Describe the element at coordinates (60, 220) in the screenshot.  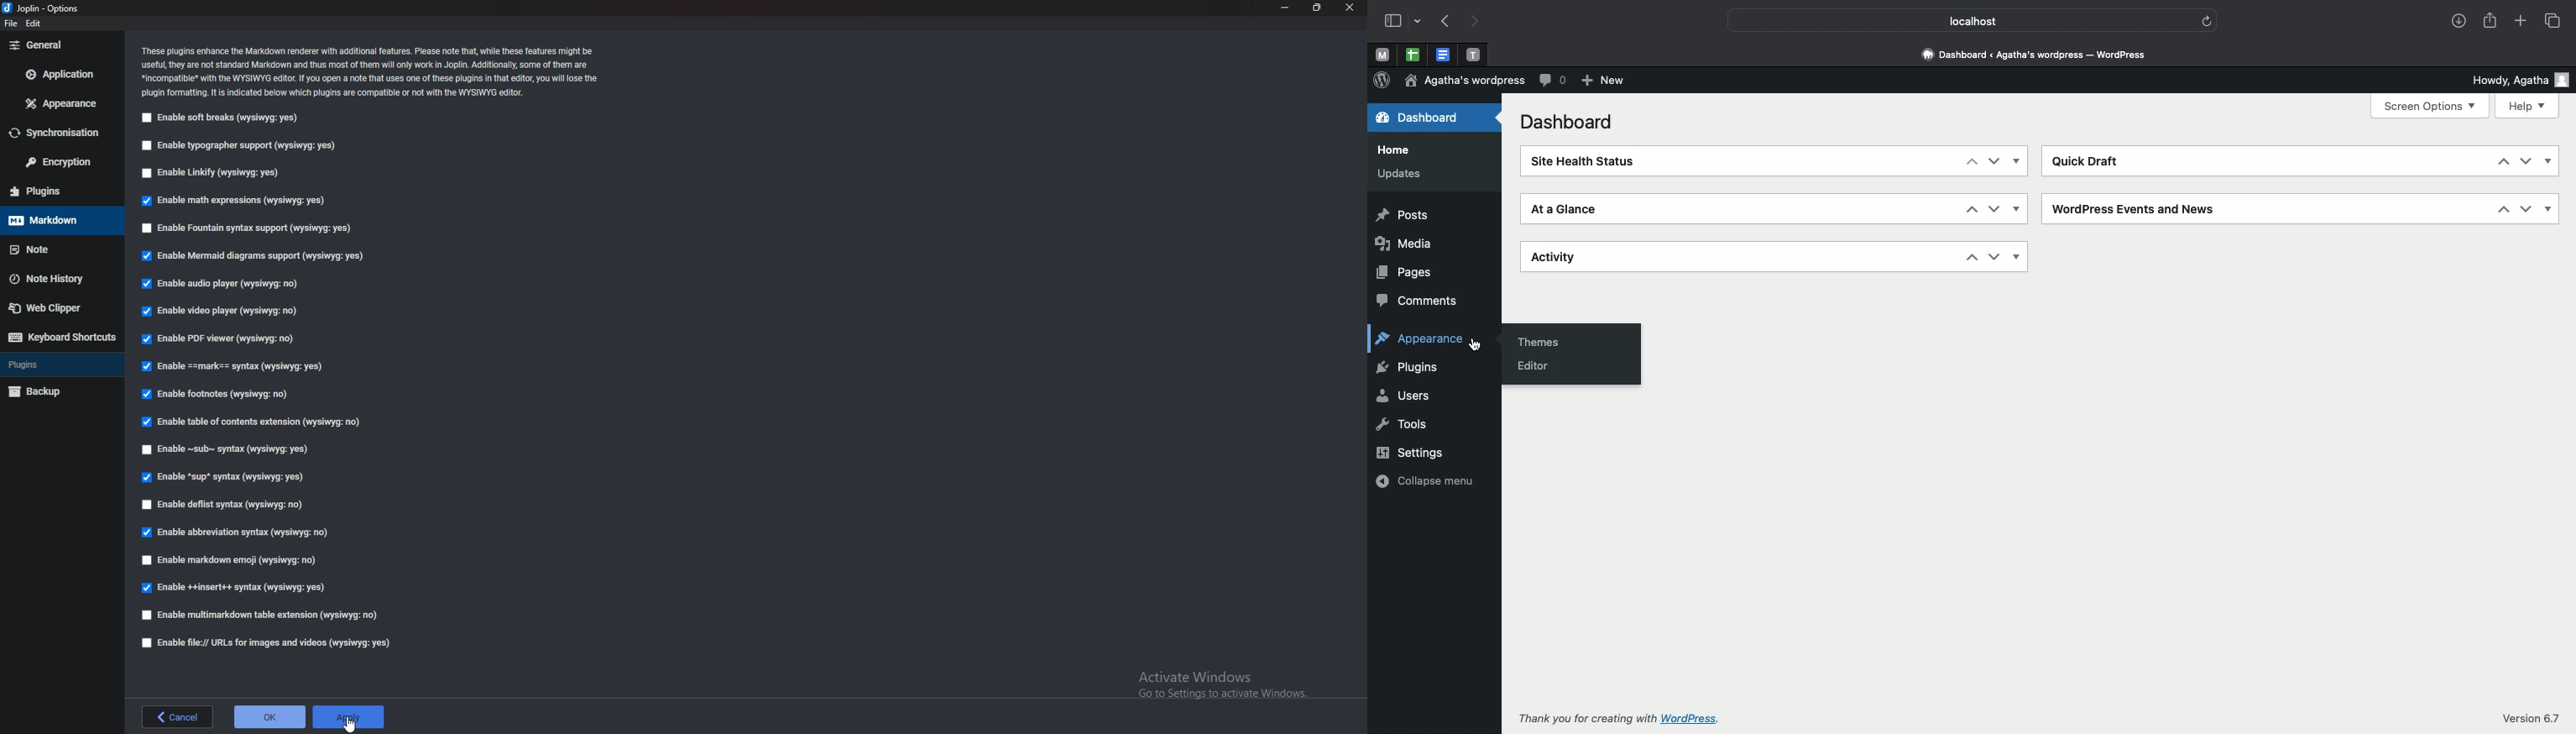
I see `Markdown` at that location.